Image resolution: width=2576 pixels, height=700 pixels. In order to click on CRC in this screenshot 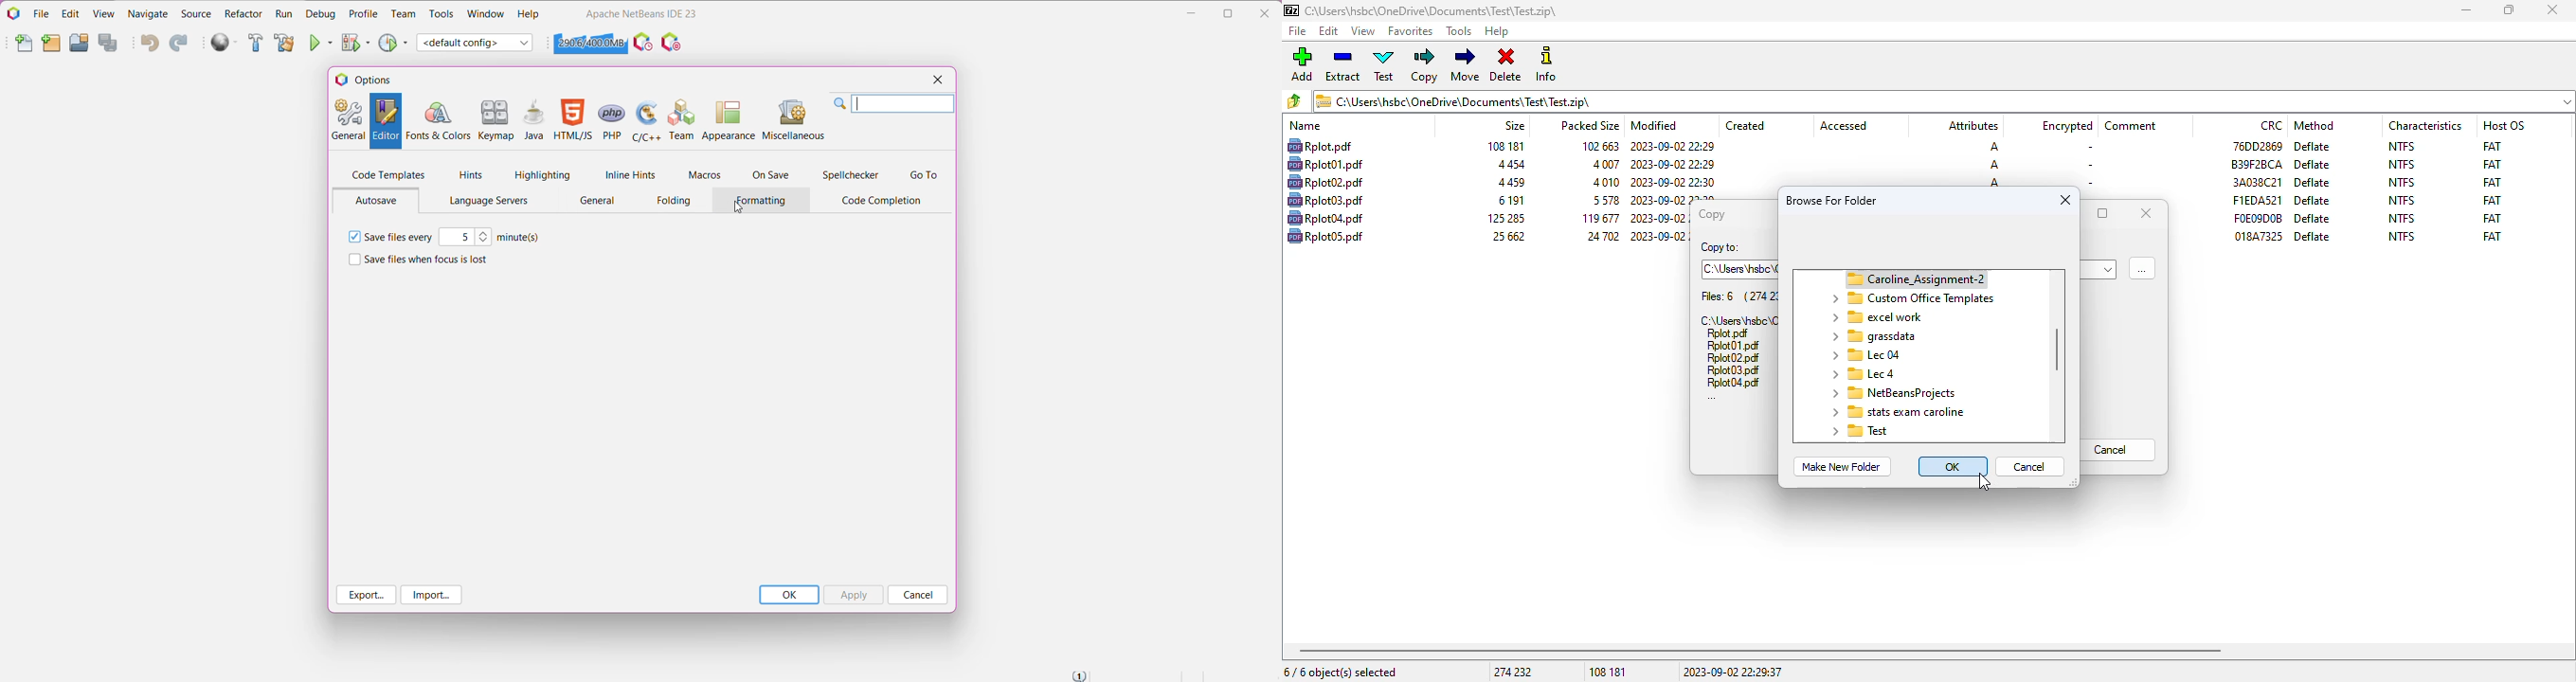, I will do `click(2258, 218)`.